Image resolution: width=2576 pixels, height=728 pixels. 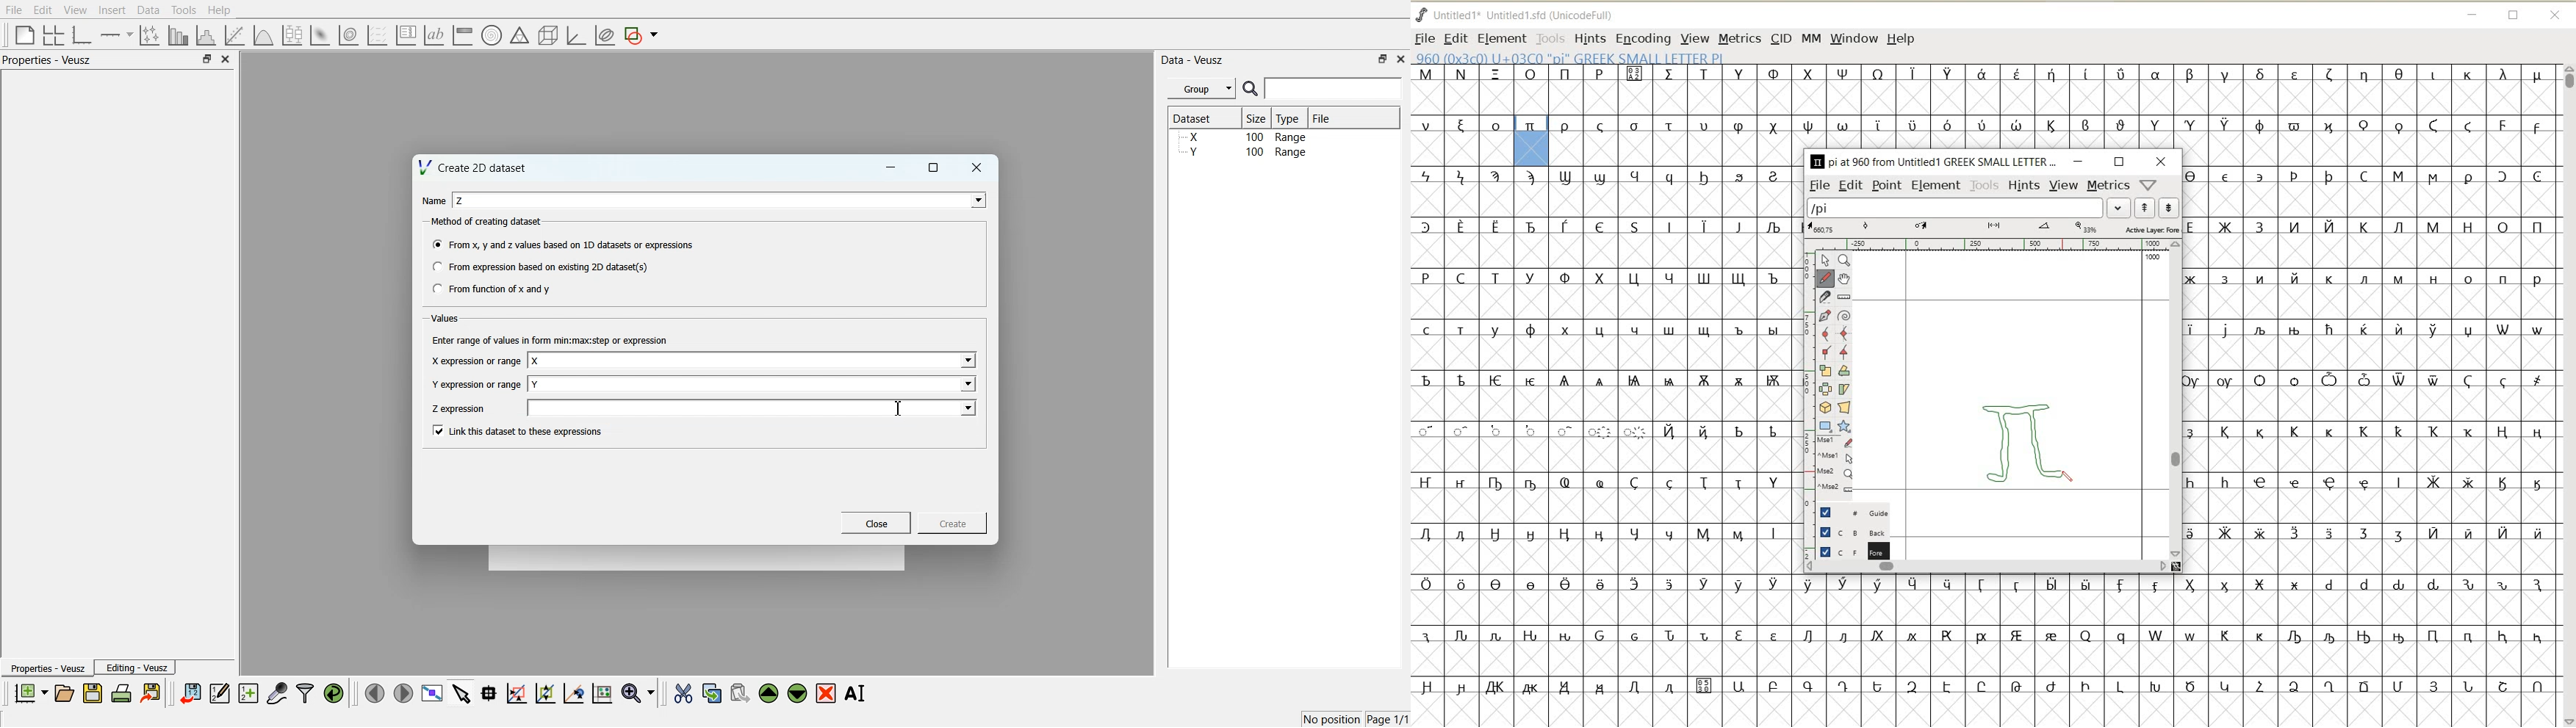 I want to click on HINTS, so click(x=1589, y=40).